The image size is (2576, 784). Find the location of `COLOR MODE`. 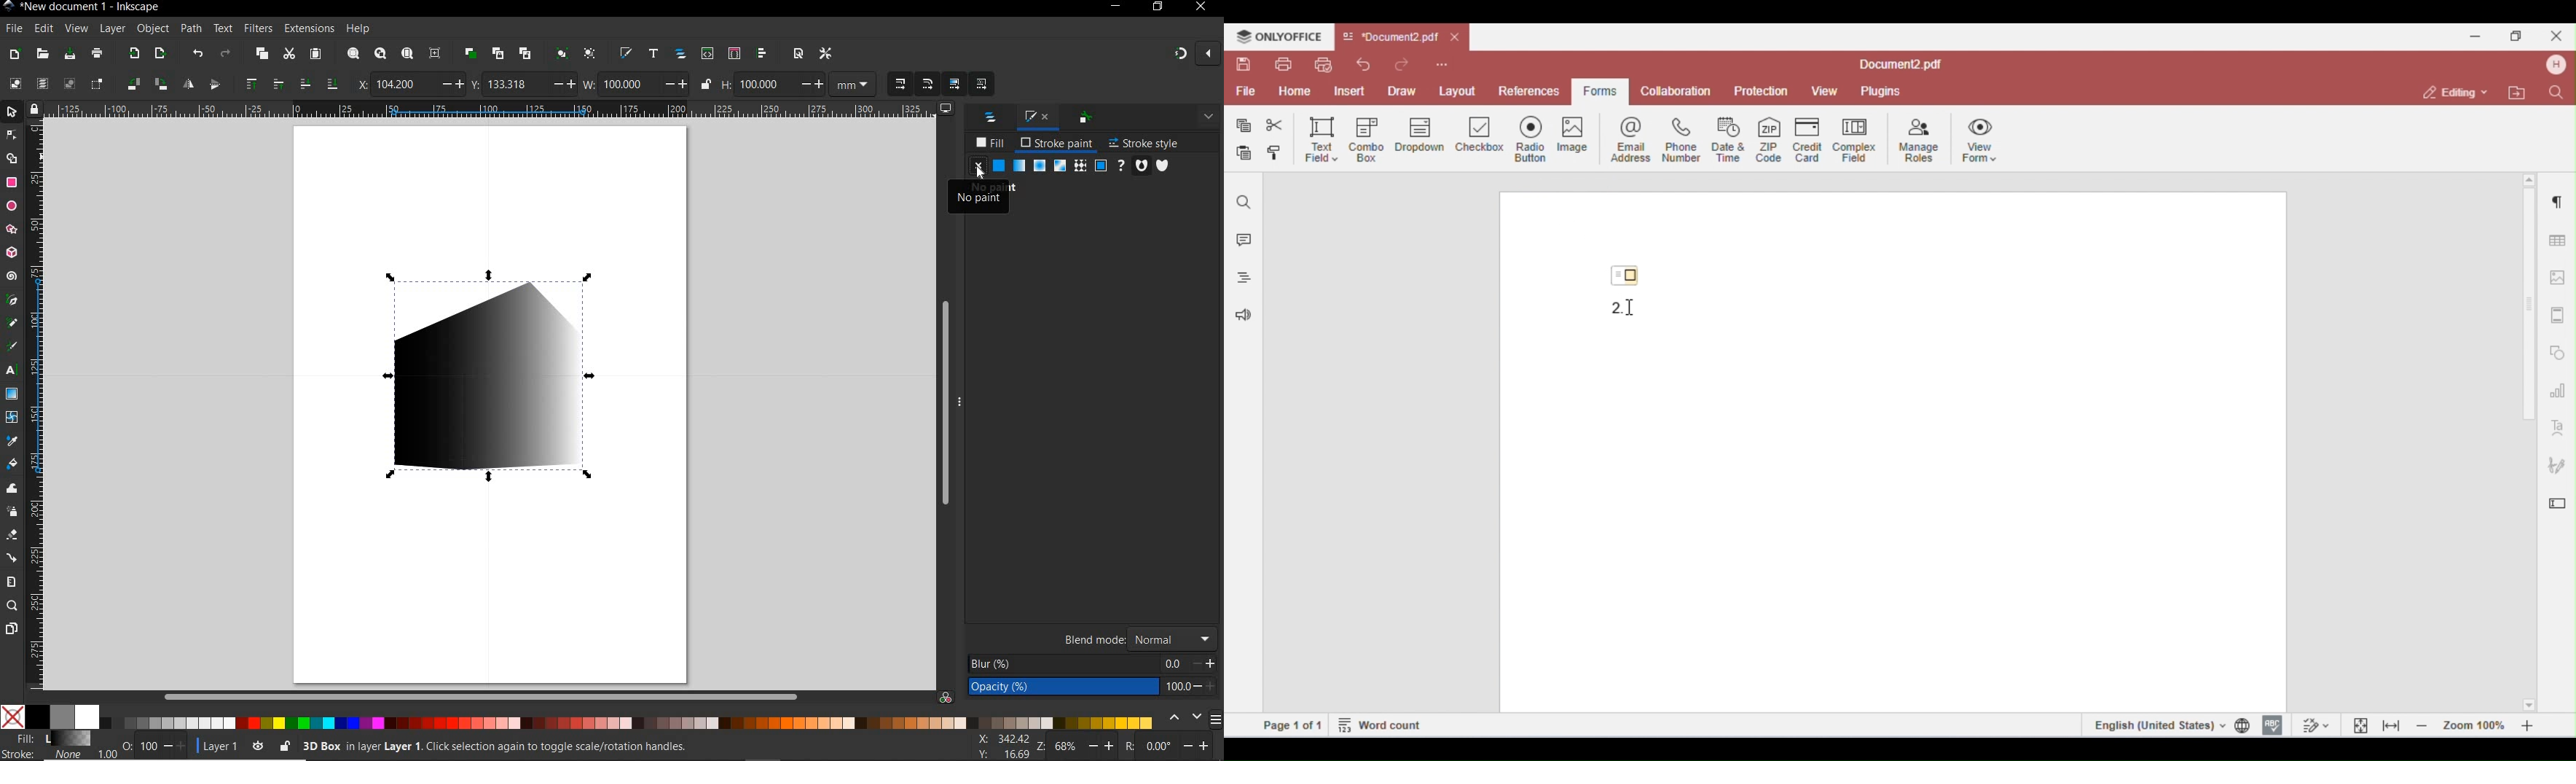

COLOR MODE is located at coordinates (576, 717).